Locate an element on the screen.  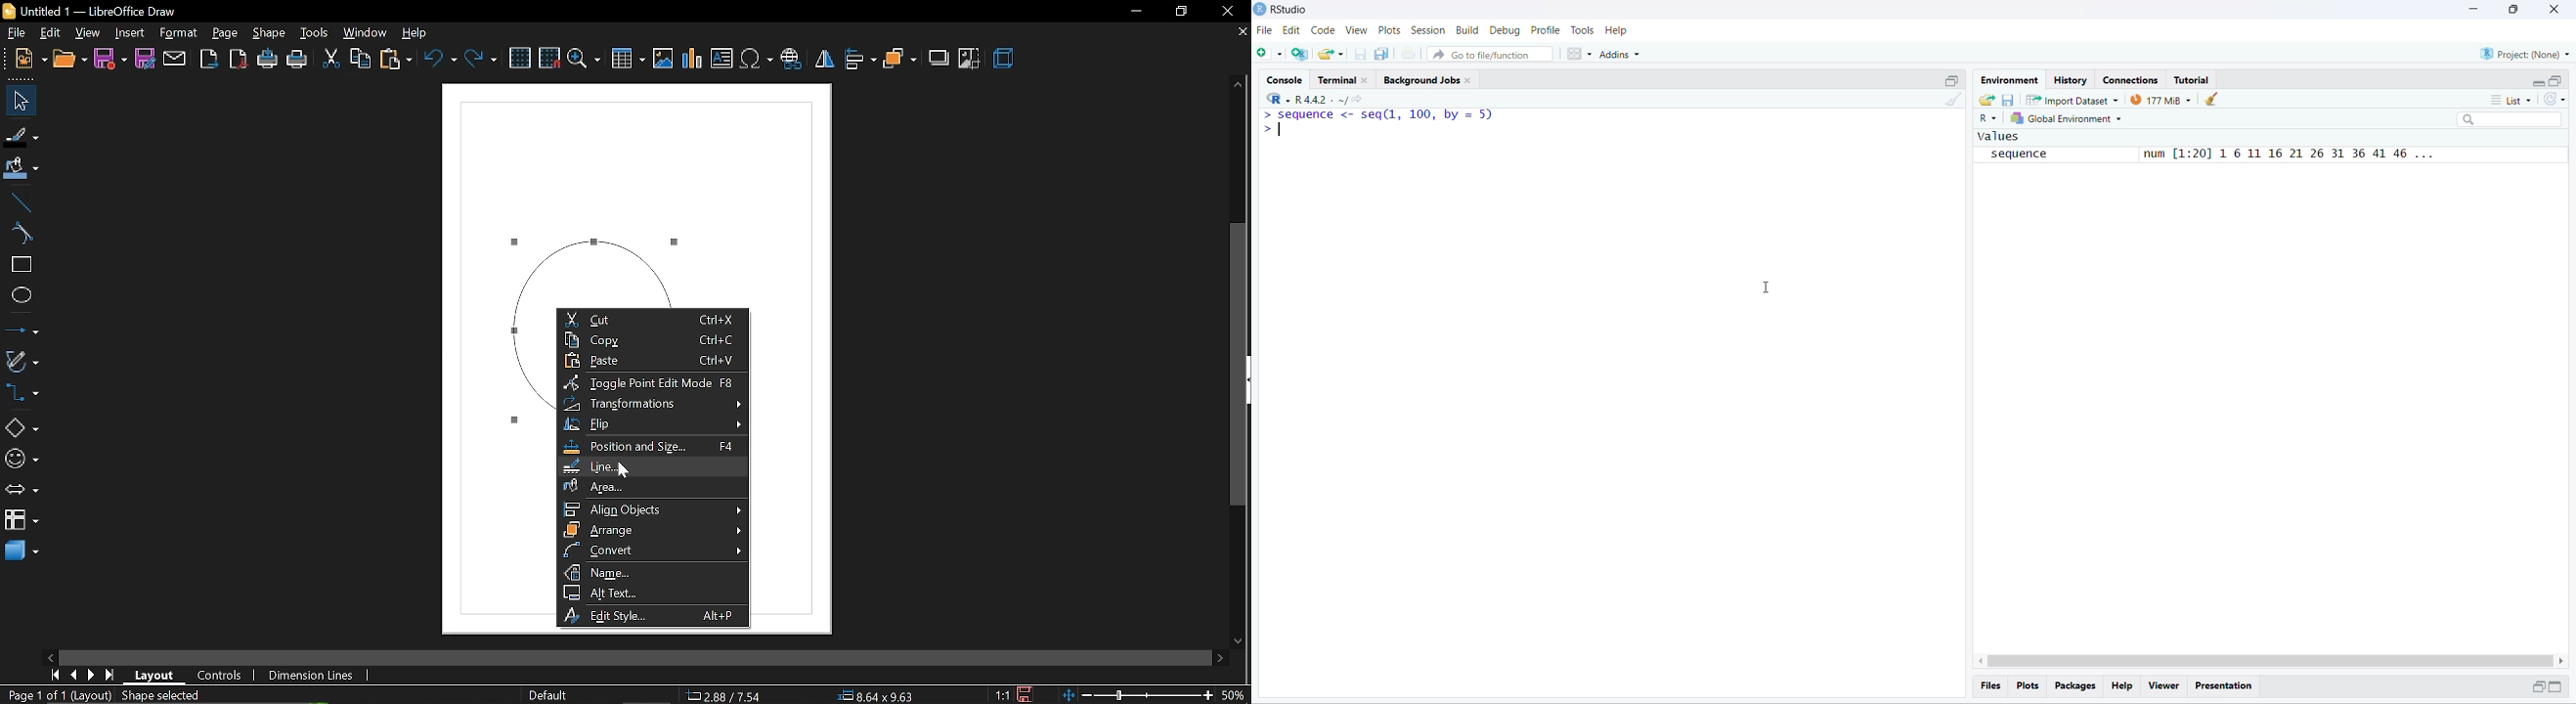
R is located at coordinates (1278, 97).